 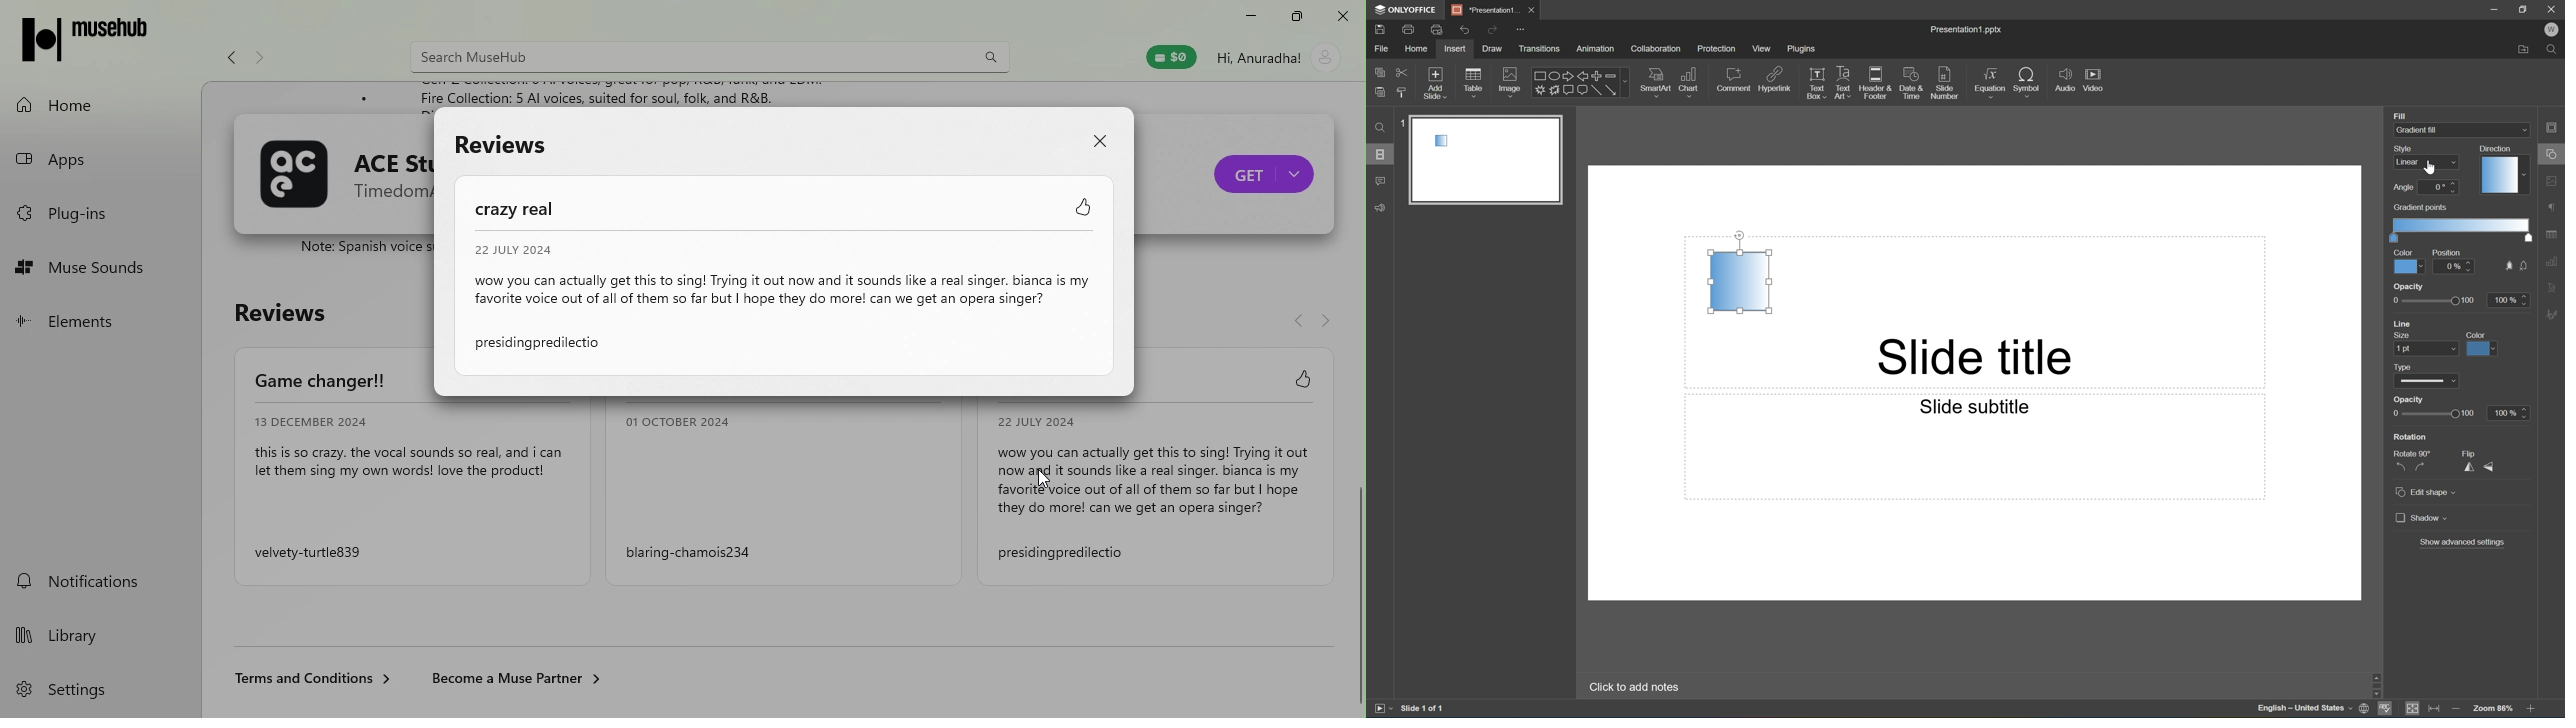 I want to click on Slide, so click(x=1490, y=158).